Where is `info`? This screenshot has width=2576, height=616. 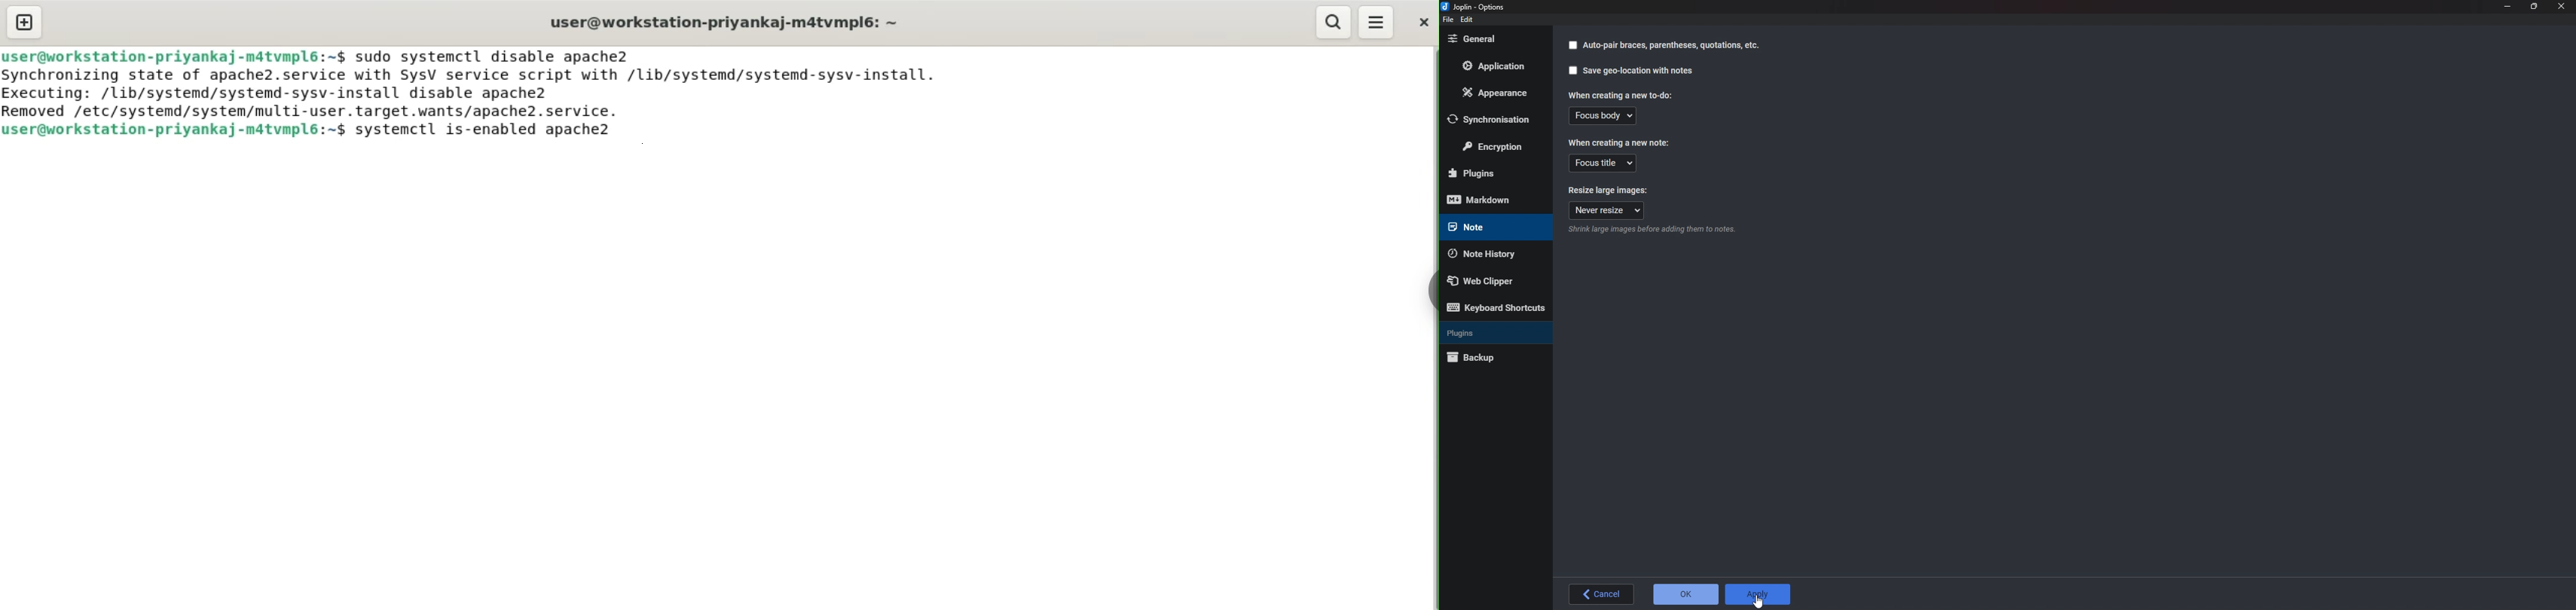
info is located at coordinates (1675, 229).